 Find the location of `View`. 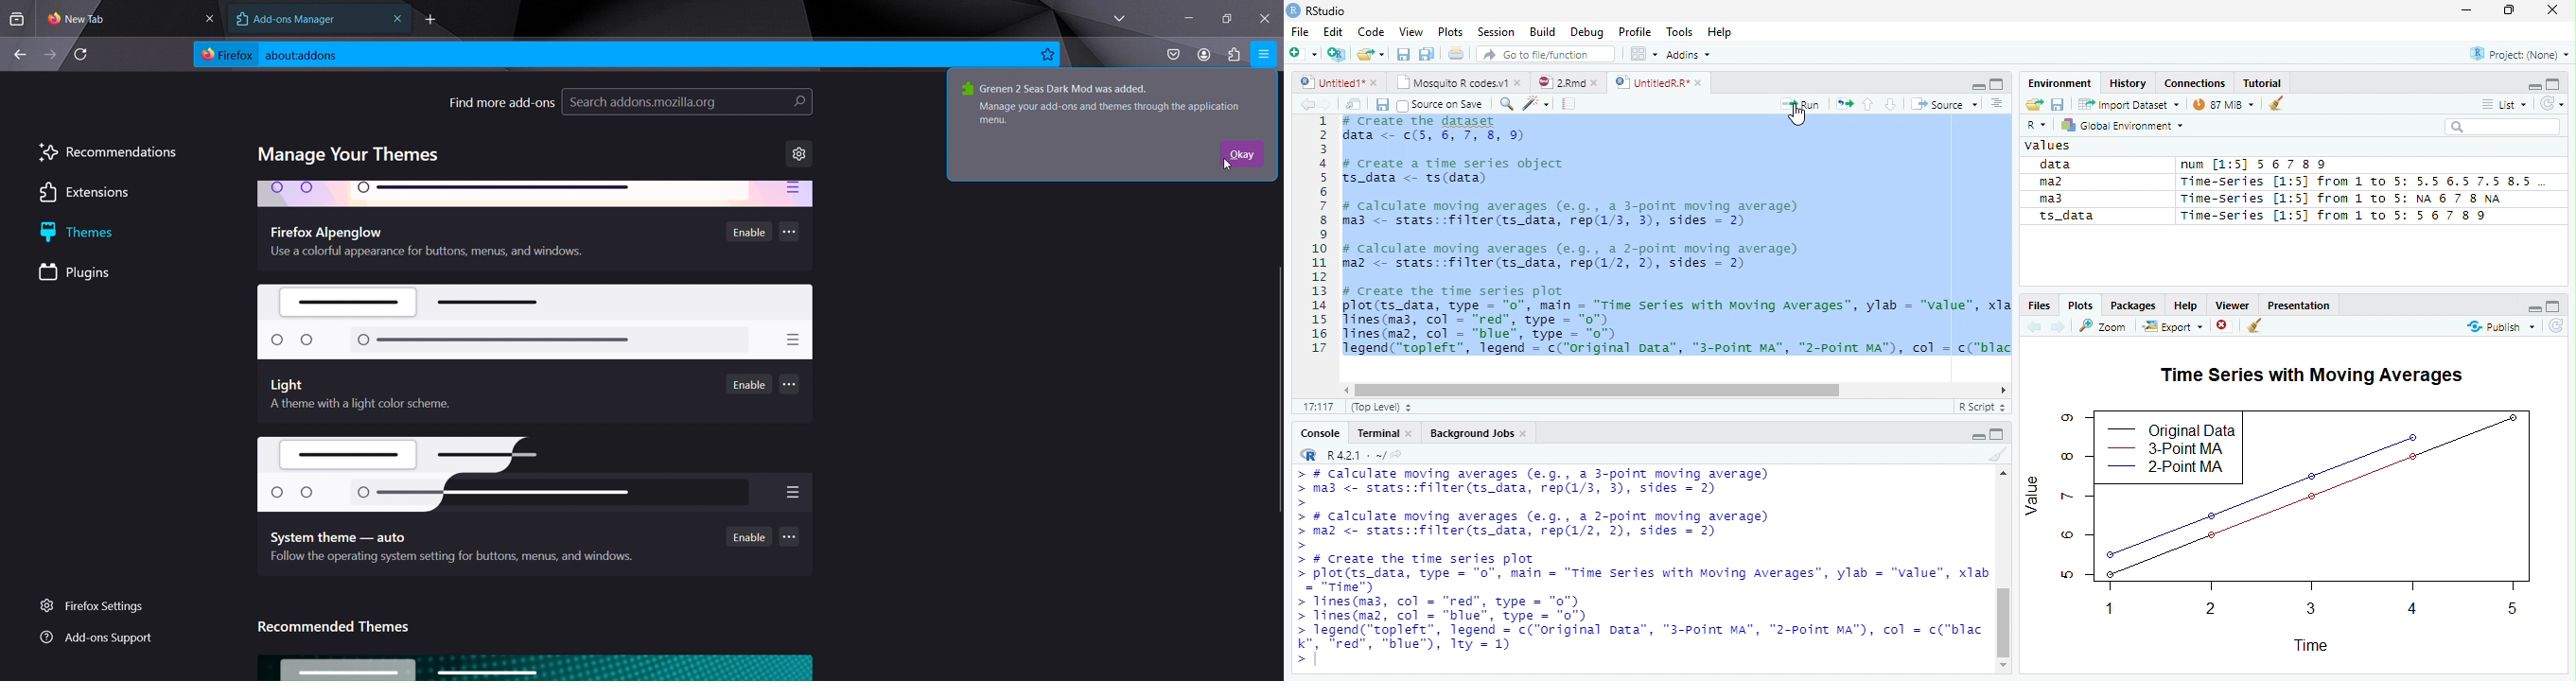

View is located at coordinates (1410, 31).